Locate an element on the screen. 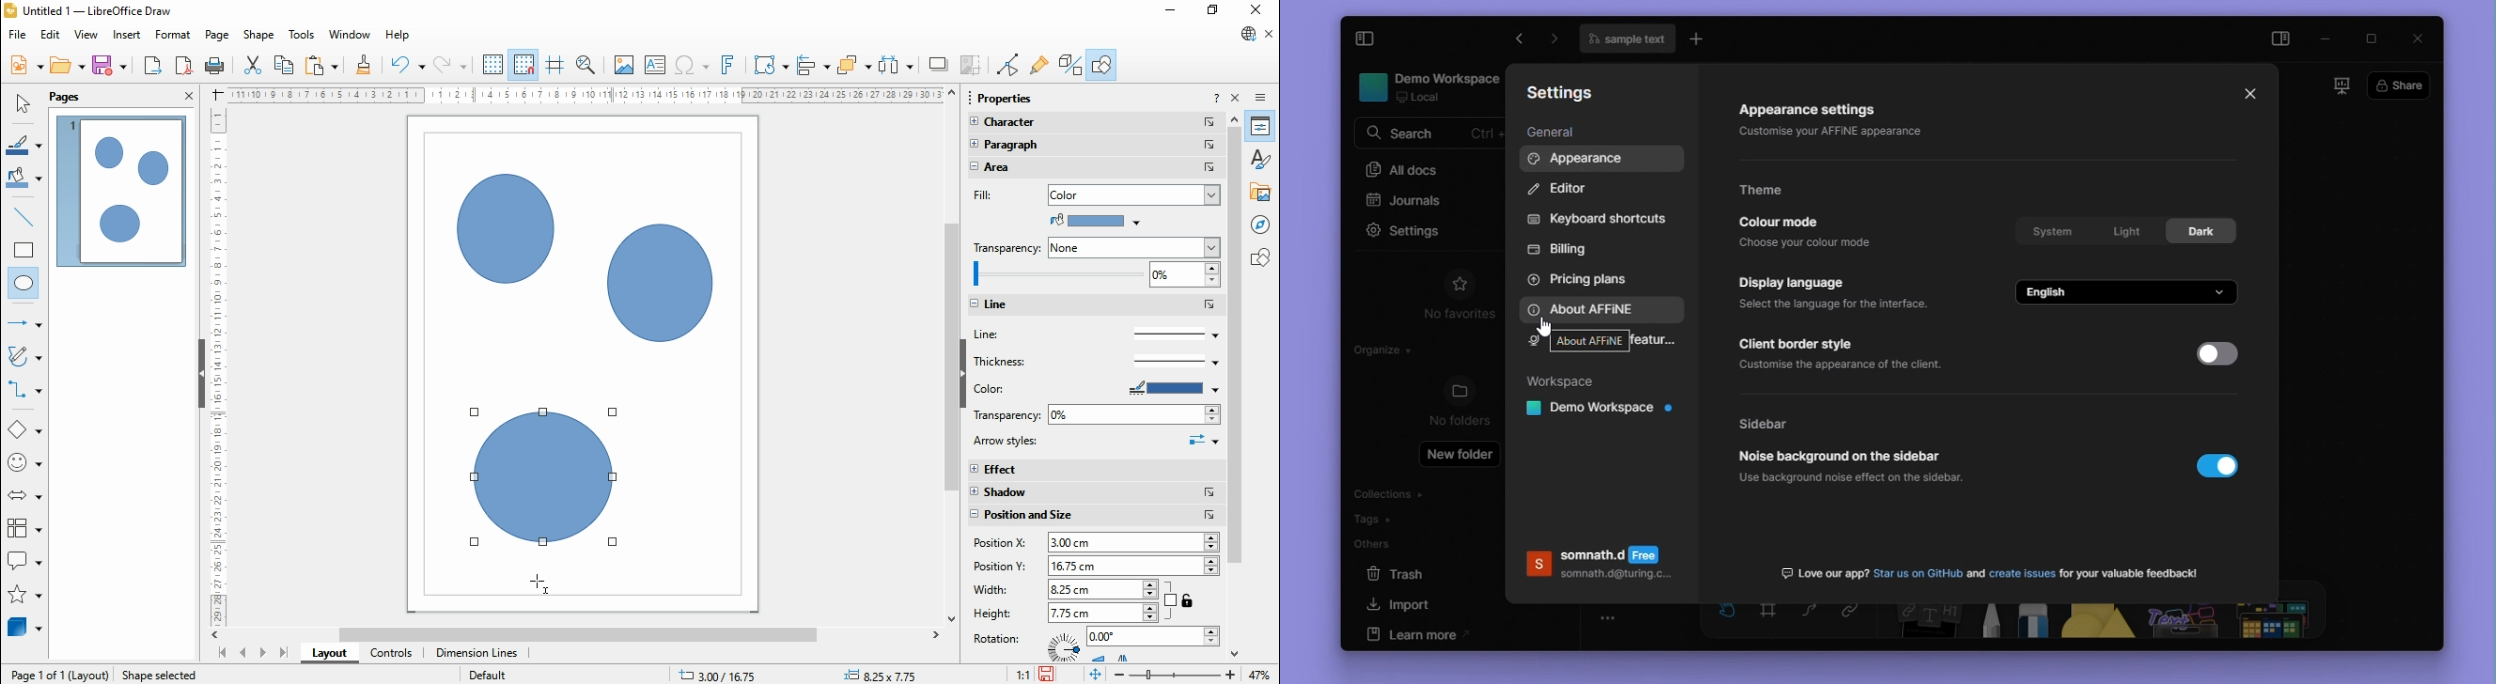 Image resolution: width=2520 pixels, height=700 pixels. transformations is located at coordinates (769, 66).